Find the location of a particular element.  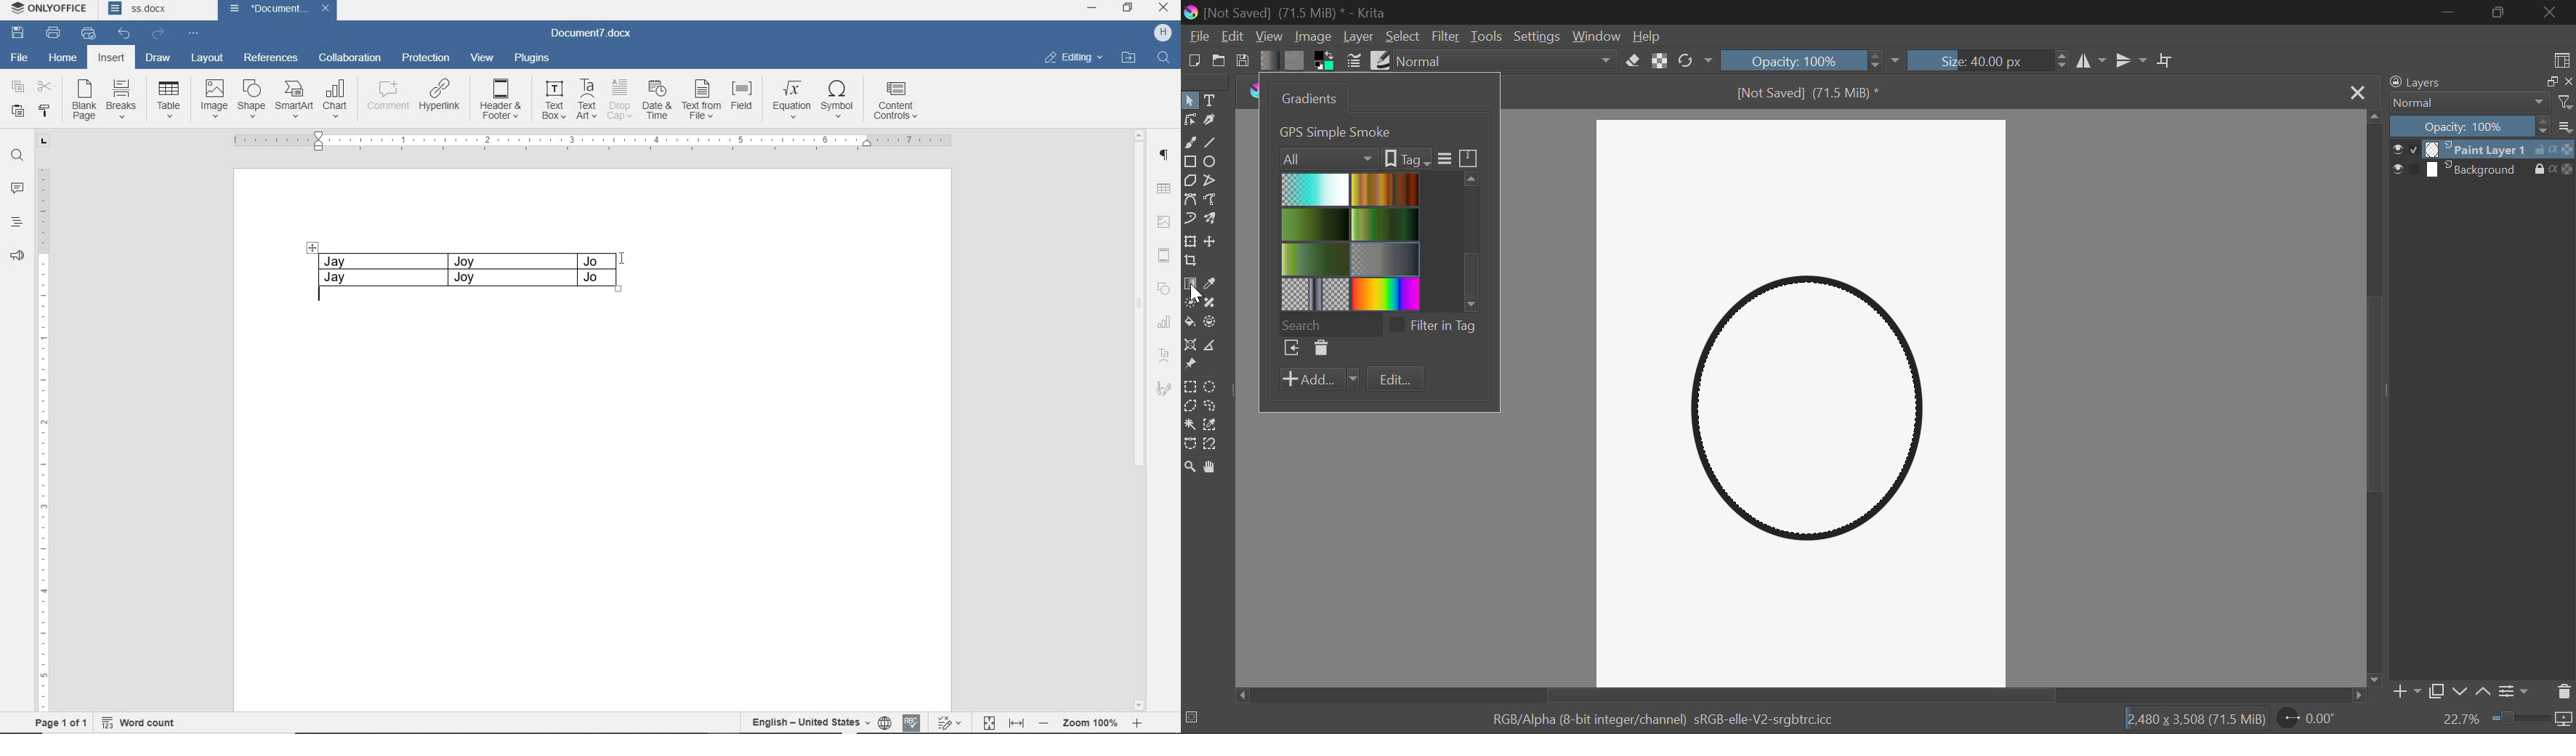

RULER is located at coordinates (596, 141).